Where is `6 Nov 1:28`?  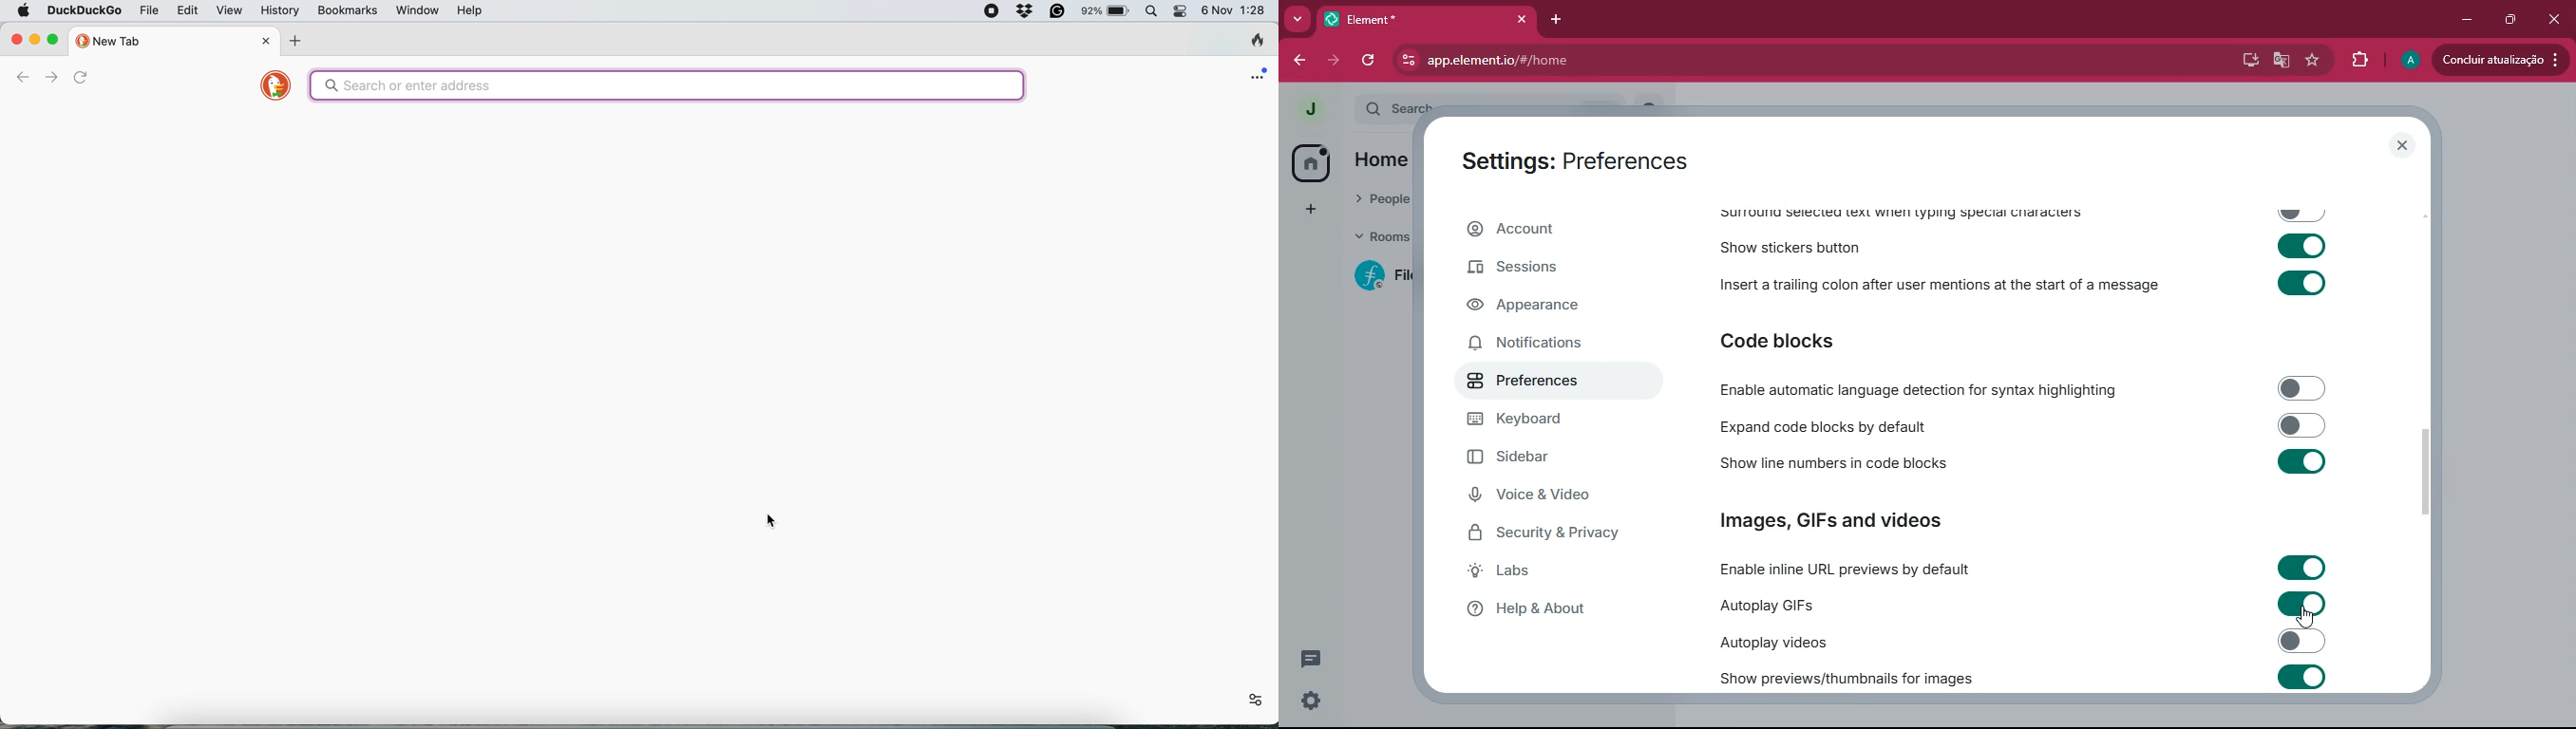 6 Nov 1:28 is located at coordinates (1235, 10).